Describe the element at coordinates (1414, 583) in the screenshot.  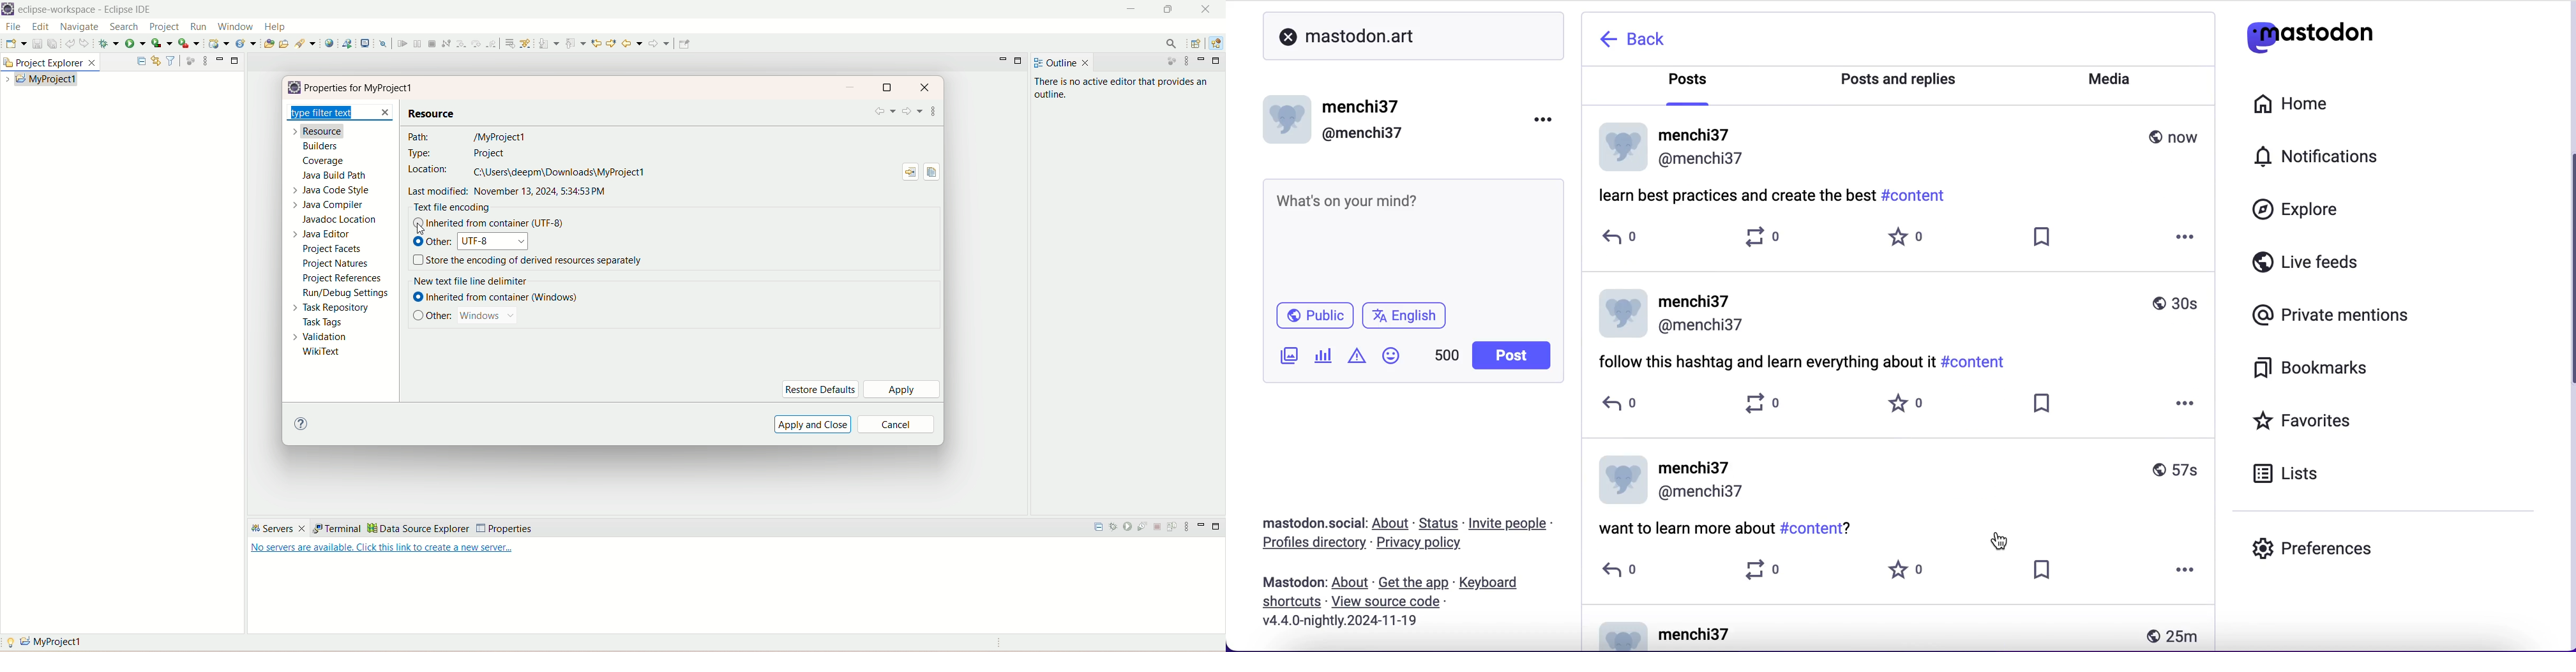
I see `get the app` at that location.